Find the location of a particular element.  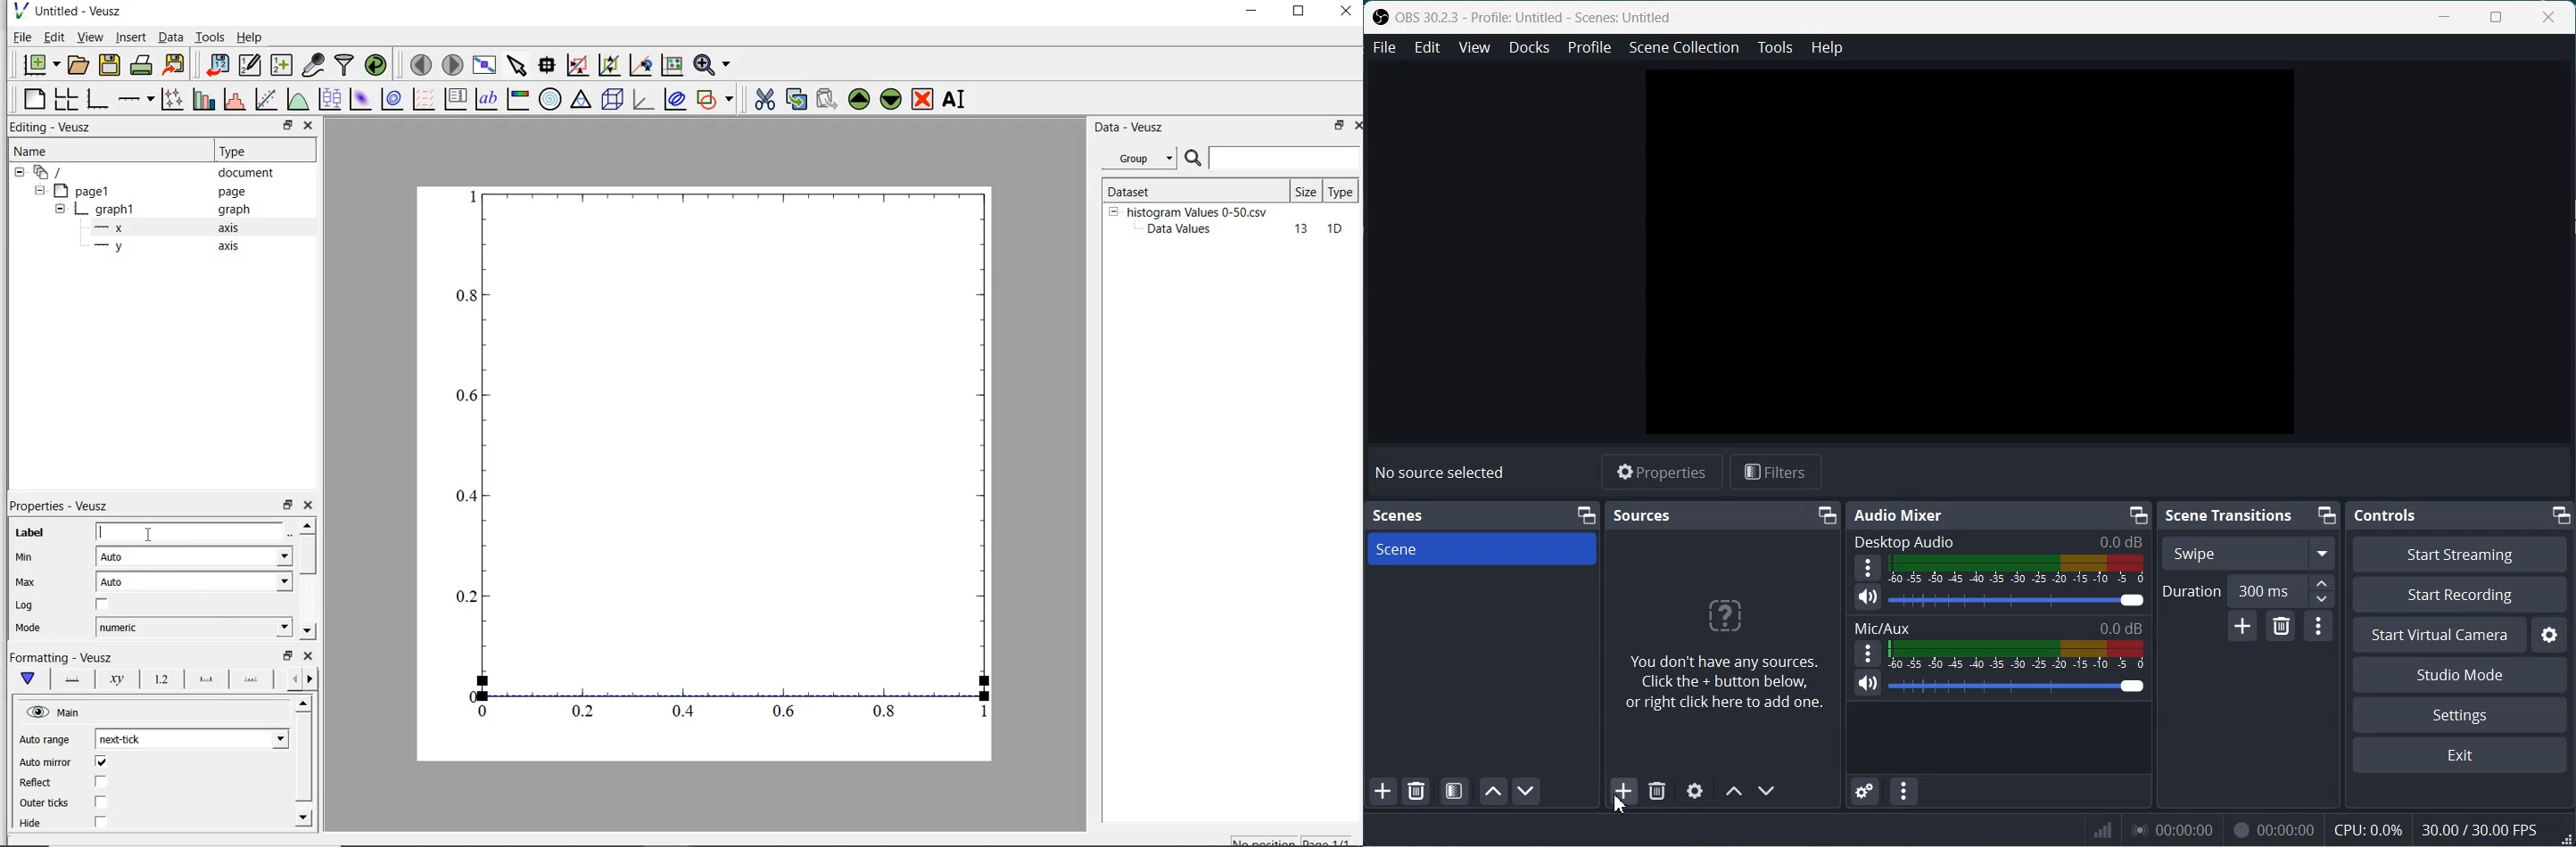

Edit is located at coordinates (1427, 46).